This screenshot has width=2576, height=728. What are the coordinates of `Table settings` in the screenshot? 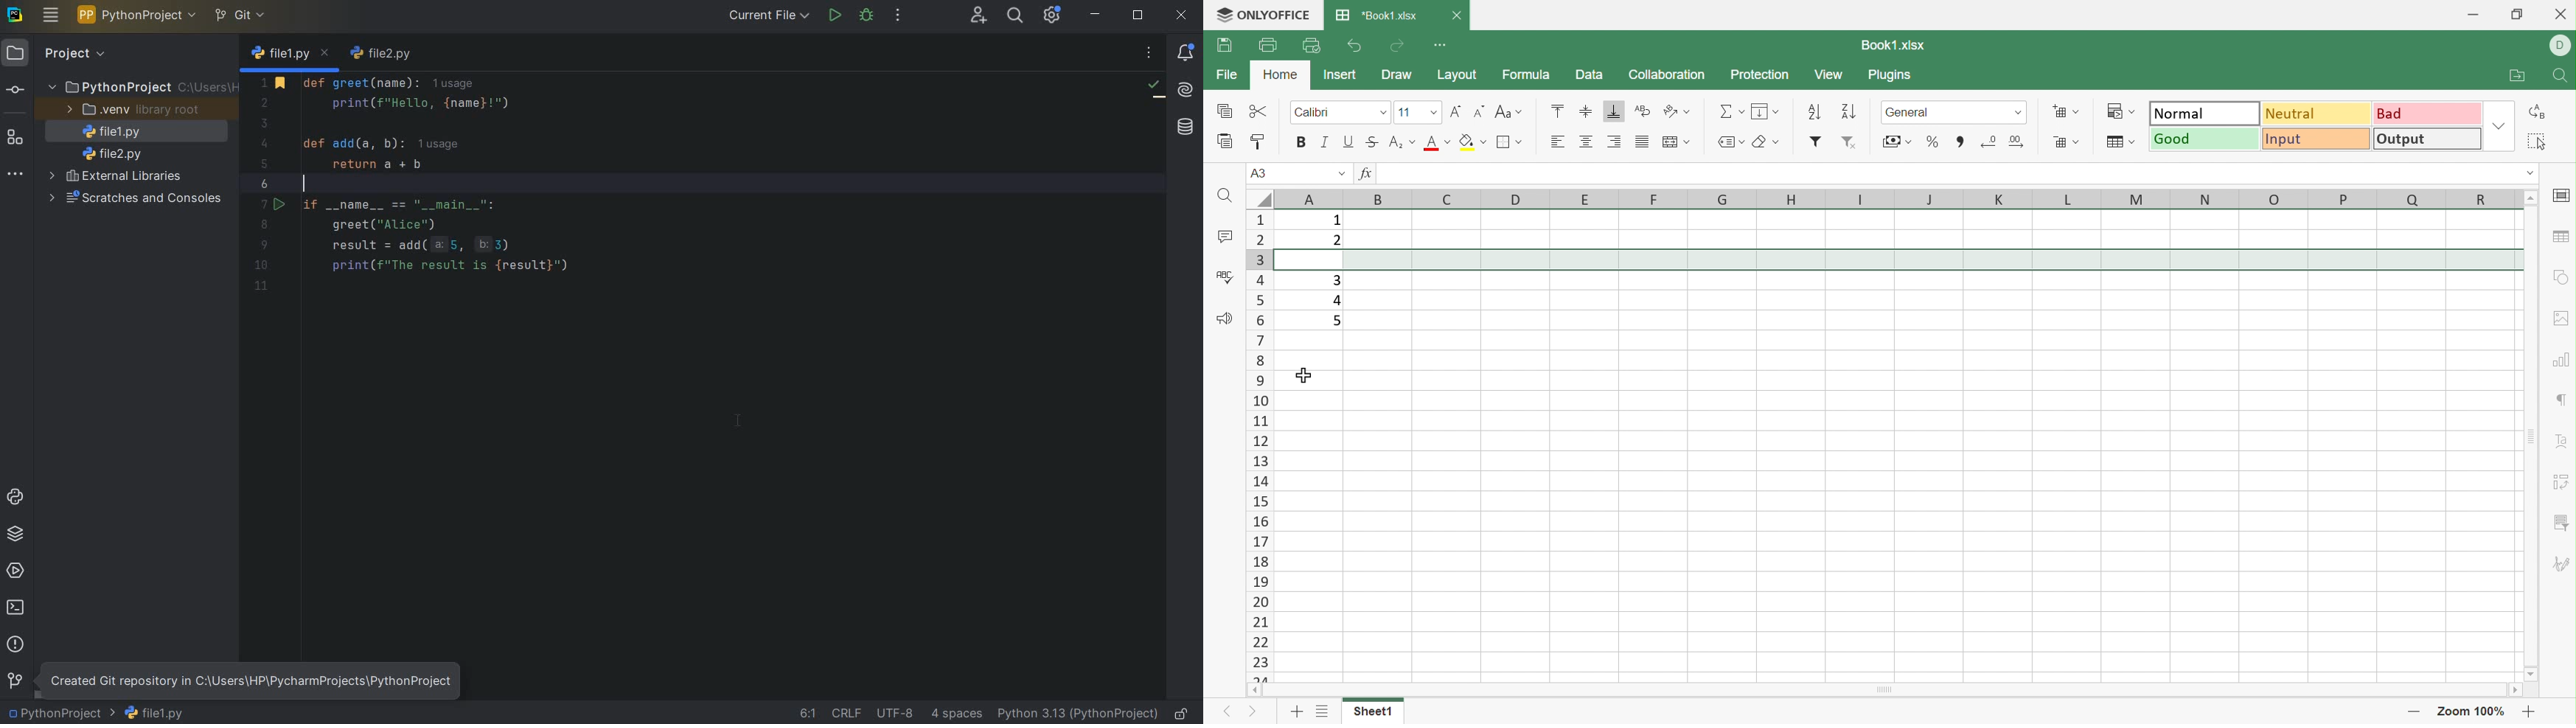 It's located at (2560, 239).